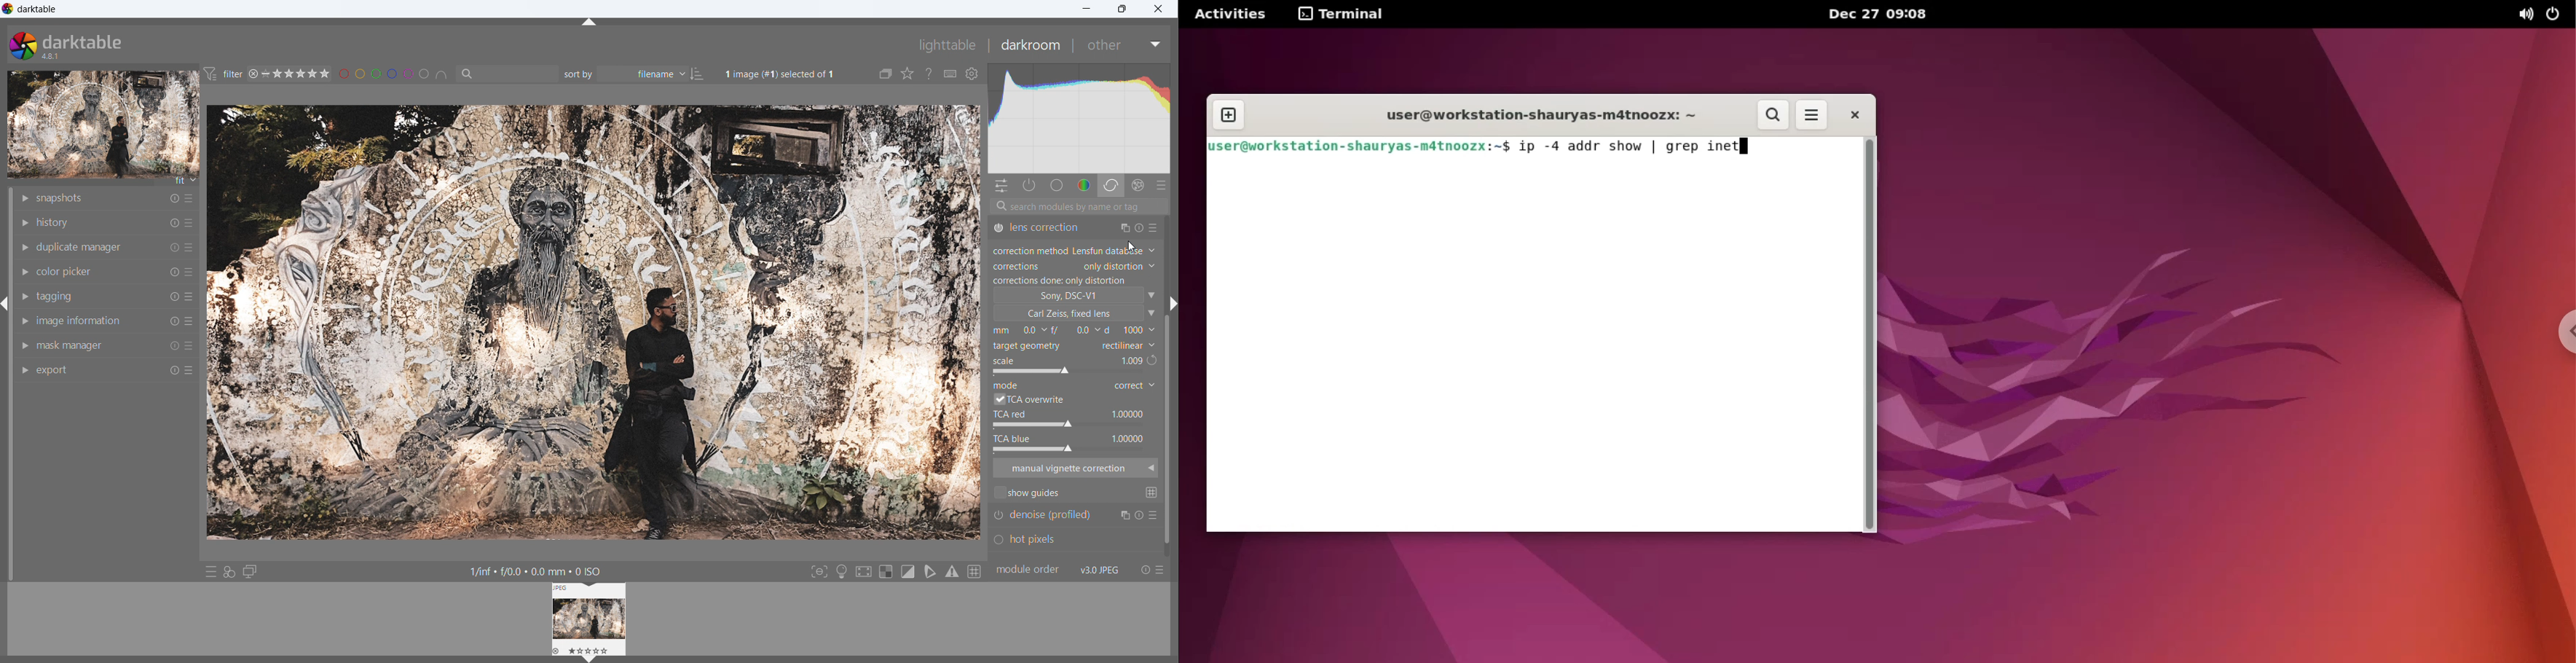  I want to click on show module, so click(27, 320).